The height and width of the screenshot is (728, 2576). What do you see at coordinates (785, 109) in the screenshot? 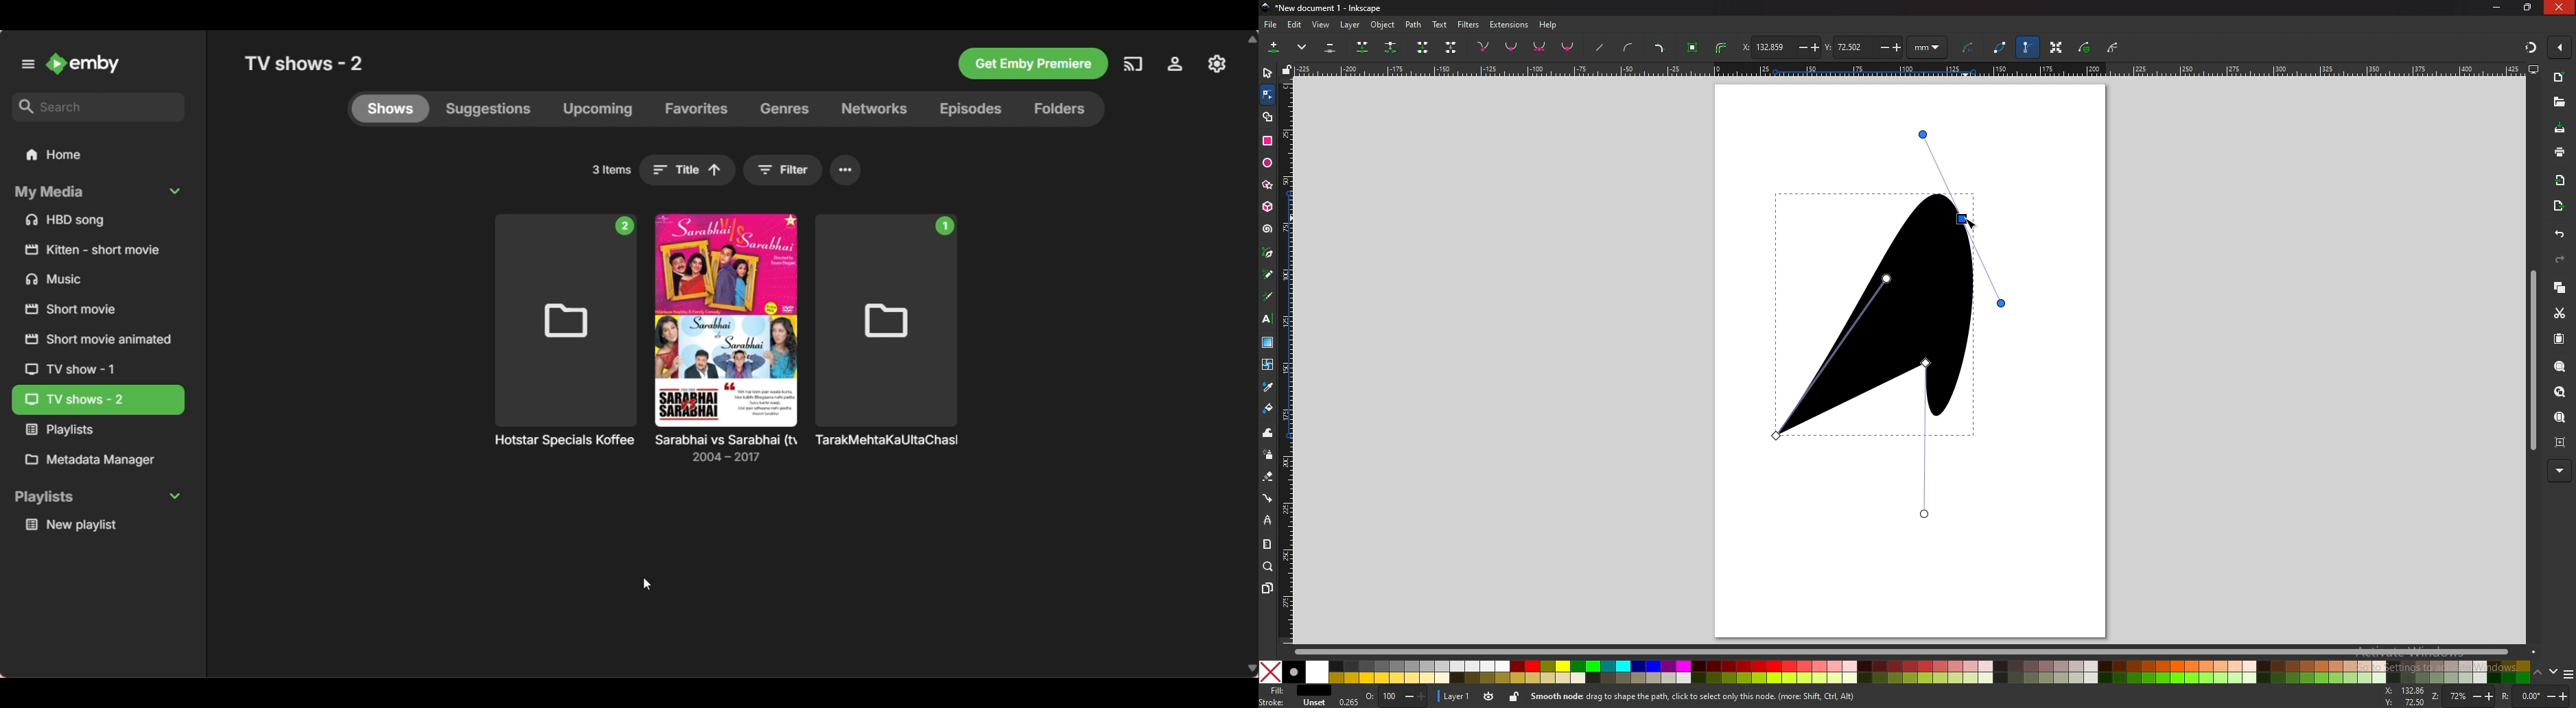
I see `Genres` at bounding box center [785, 109].